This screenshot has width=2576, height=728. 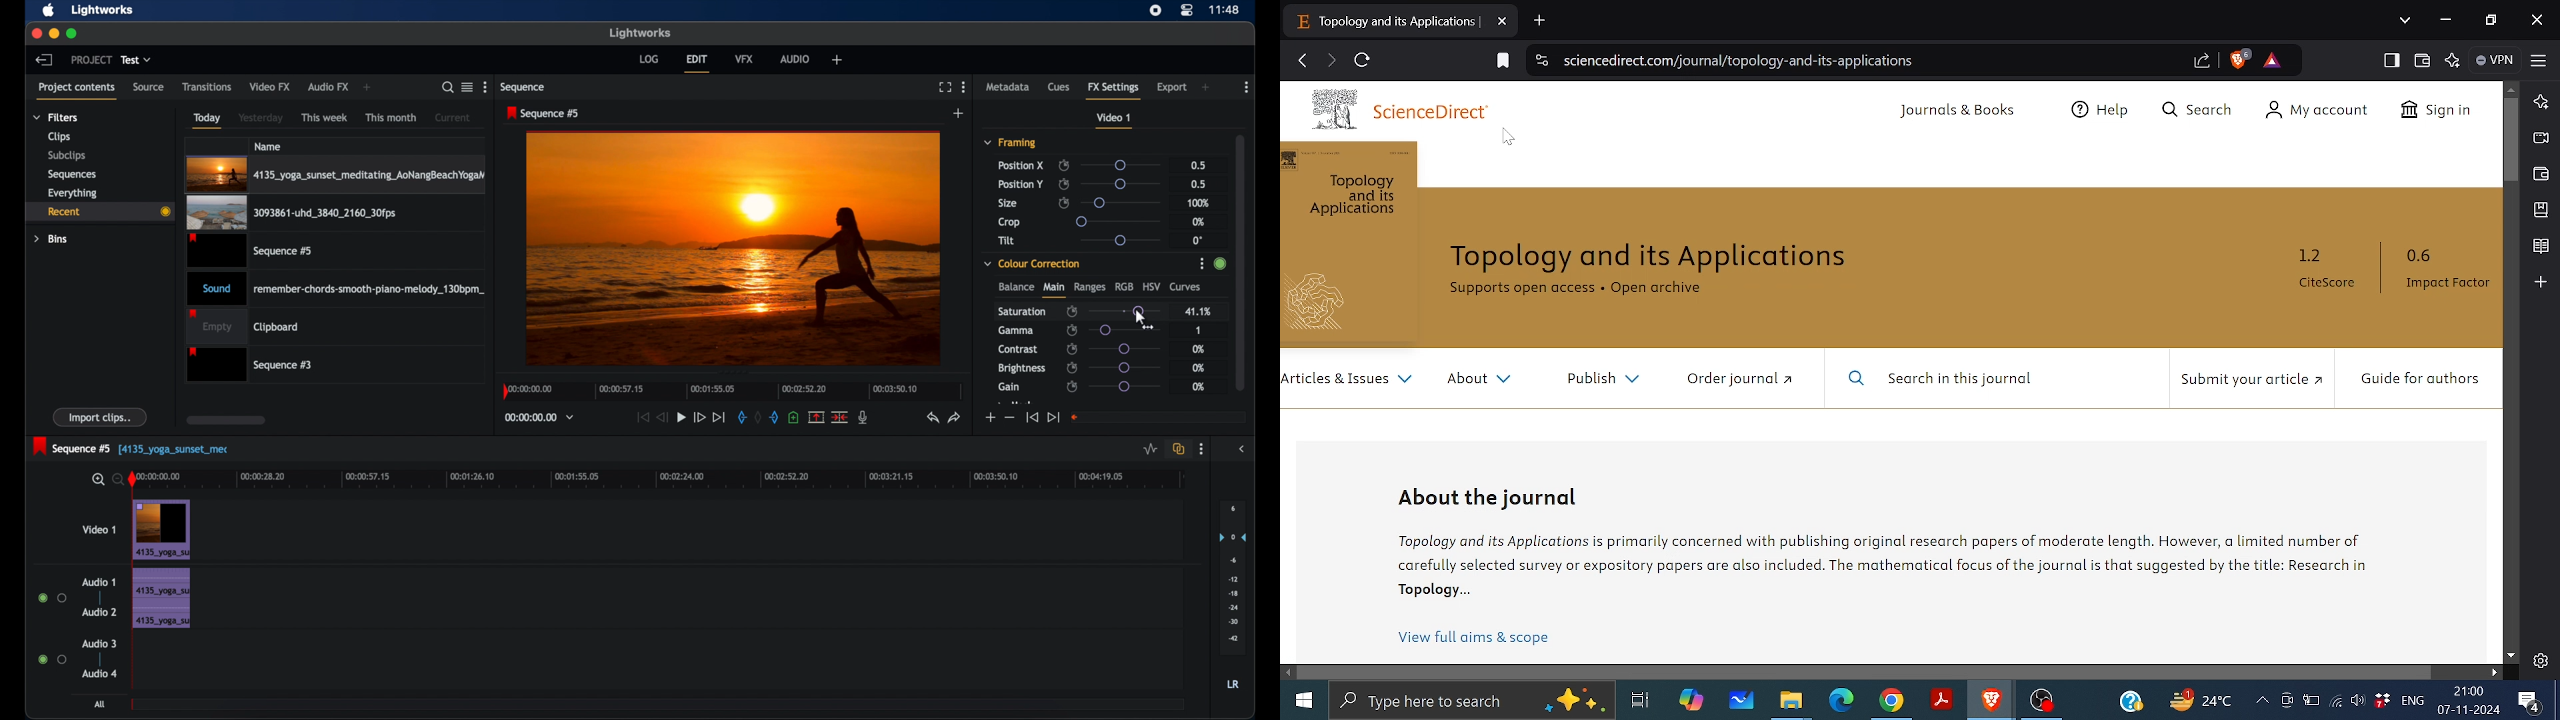 I want to click on , so click(x=1055, y=290).